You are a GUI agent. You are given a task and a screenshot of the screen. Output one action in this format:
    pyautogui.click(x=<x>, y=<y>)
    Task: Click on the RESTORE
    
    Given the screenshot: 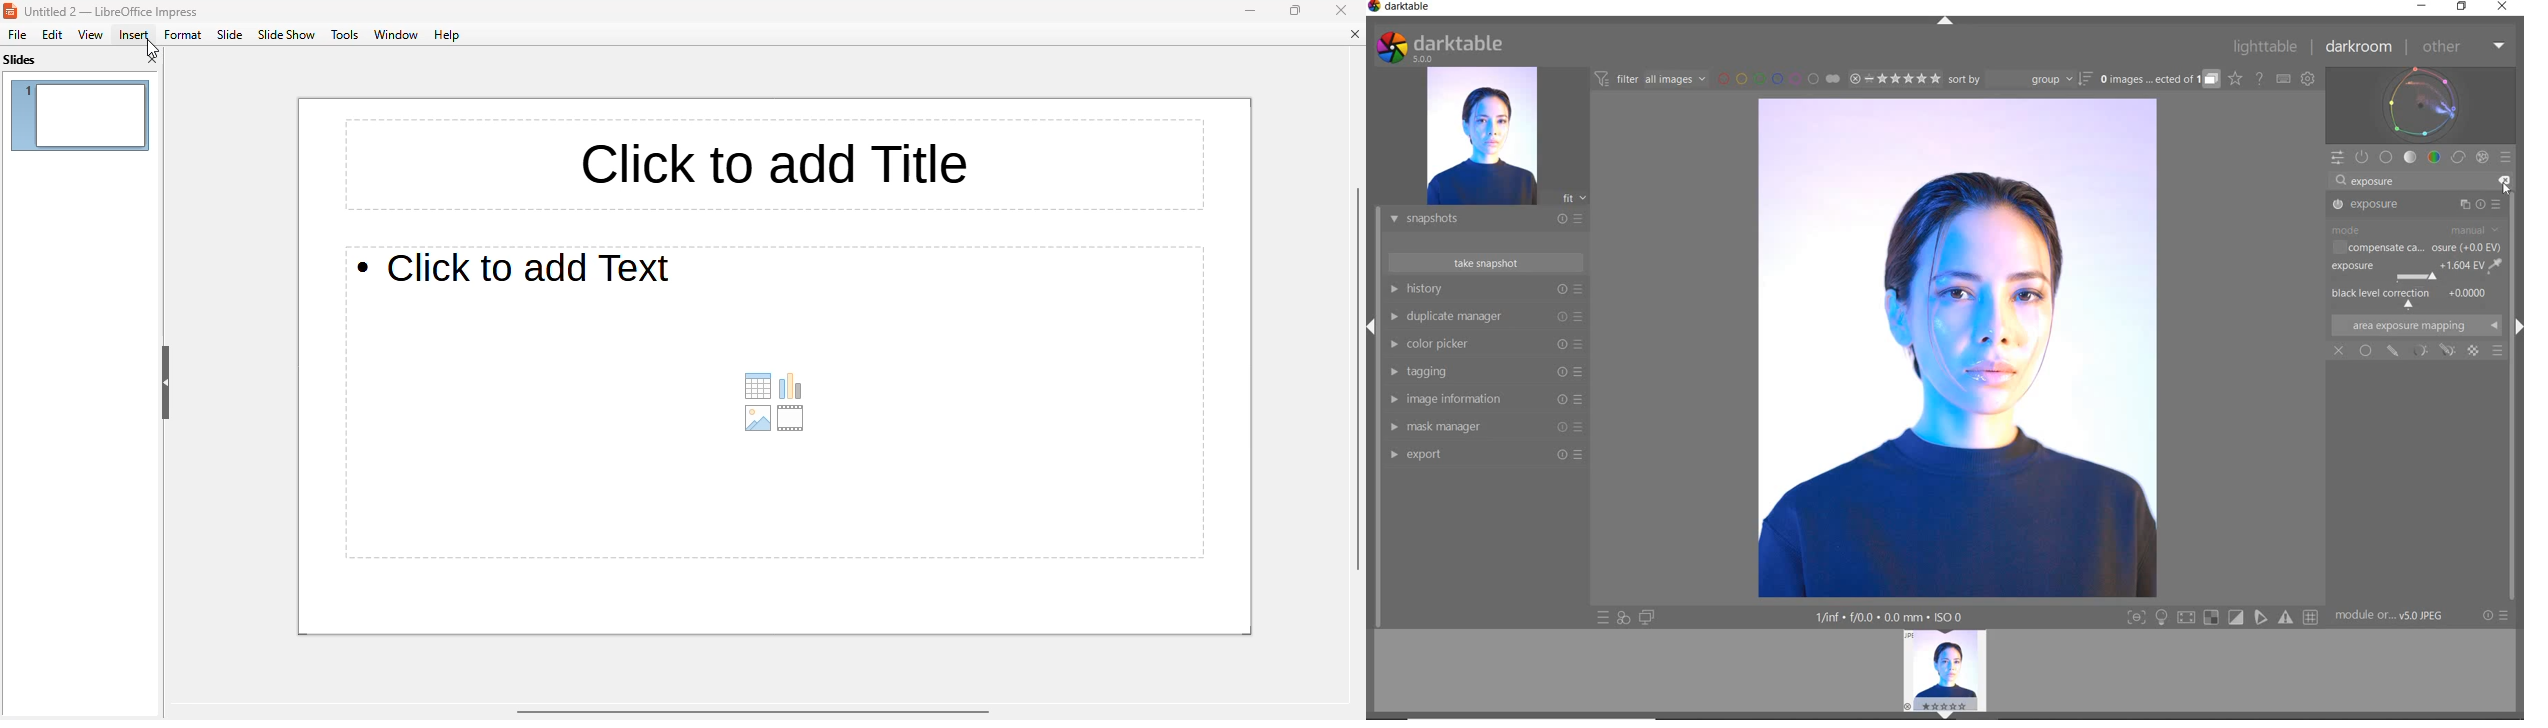 What is the action you would take?
    pyautogui.click(x=2465, y=7)
    